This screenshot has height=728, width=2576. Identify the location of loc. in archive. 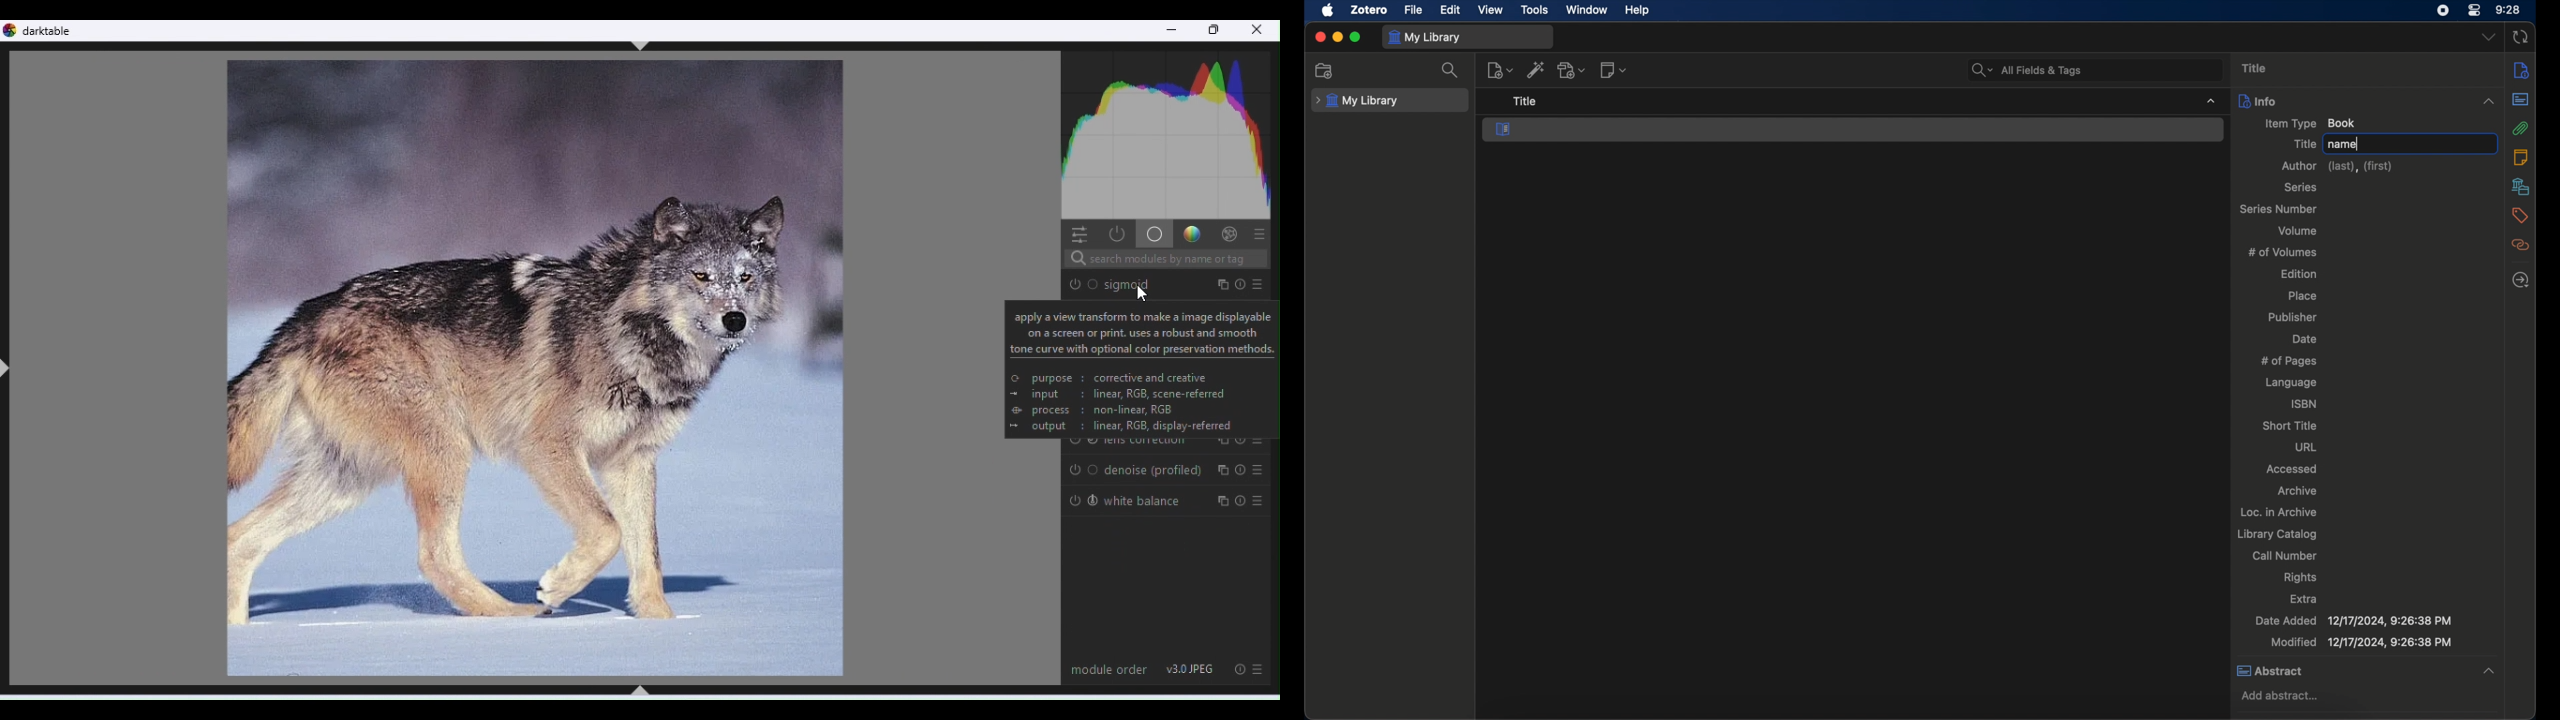
(2279, 511).